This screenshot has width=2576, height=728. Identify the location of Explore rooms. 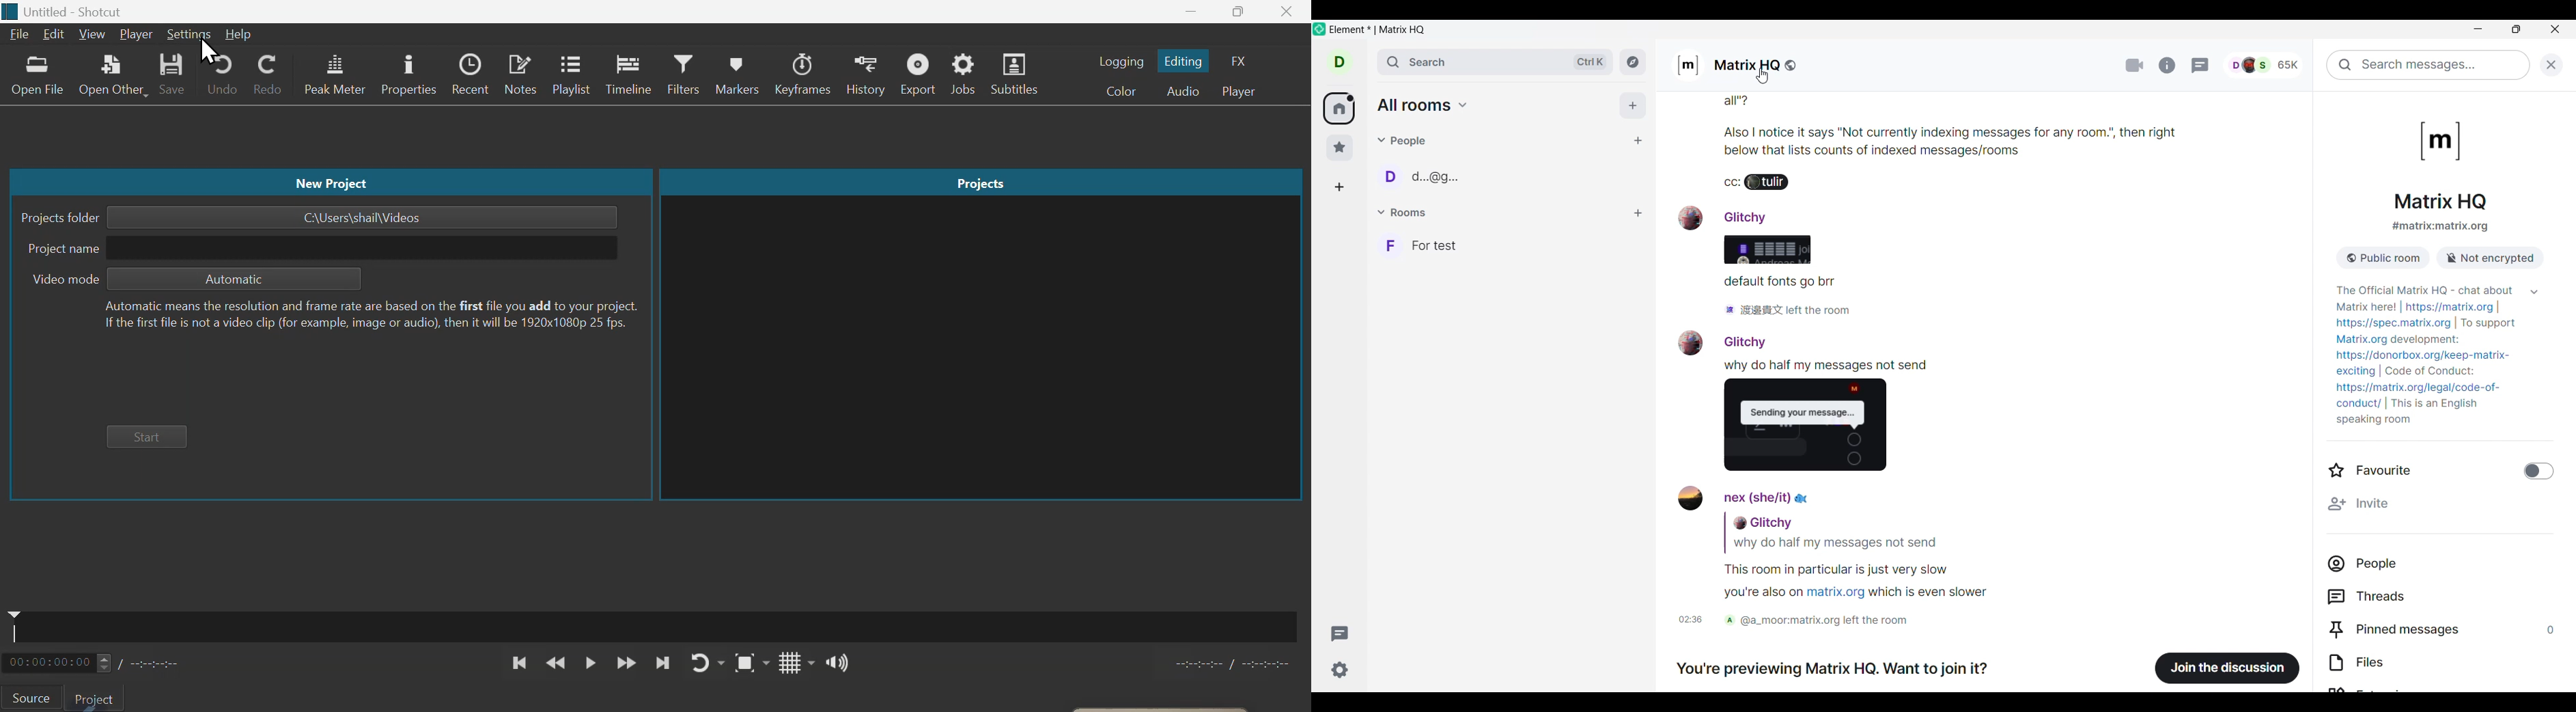
(1633, 62).